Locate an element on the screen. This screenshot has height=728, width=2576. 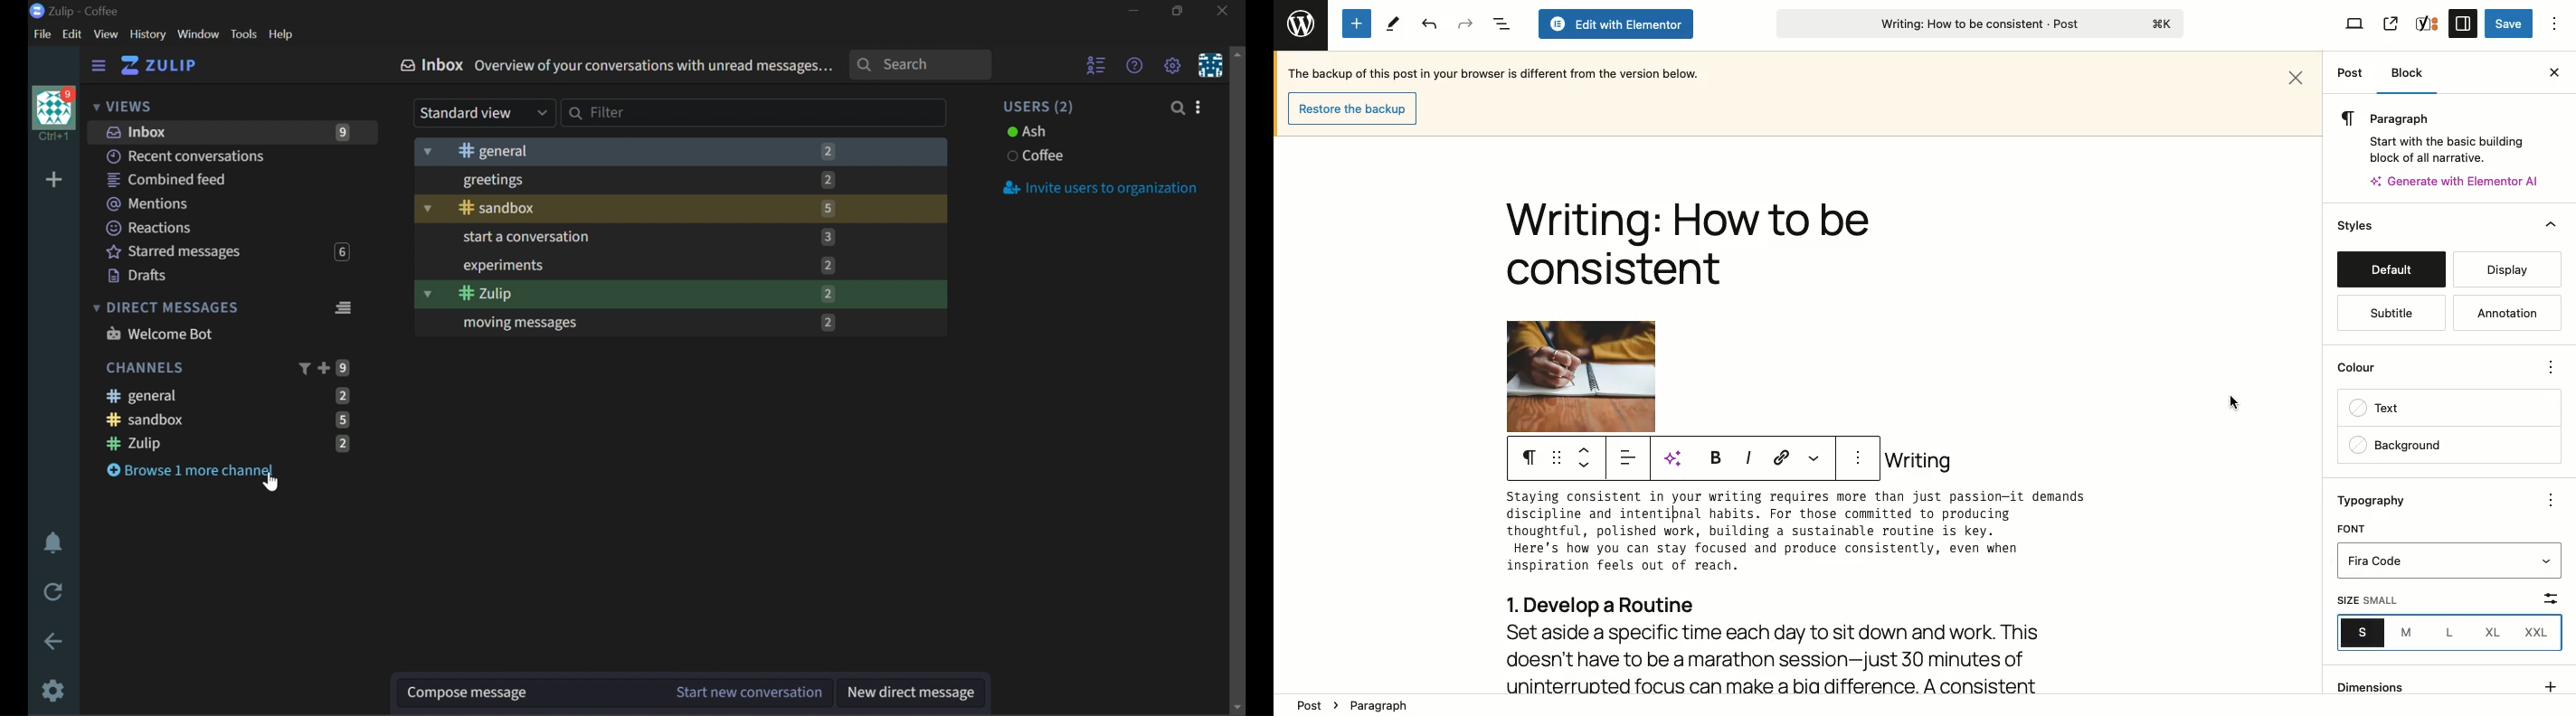
FILTER is located at coordinates (757, 111).